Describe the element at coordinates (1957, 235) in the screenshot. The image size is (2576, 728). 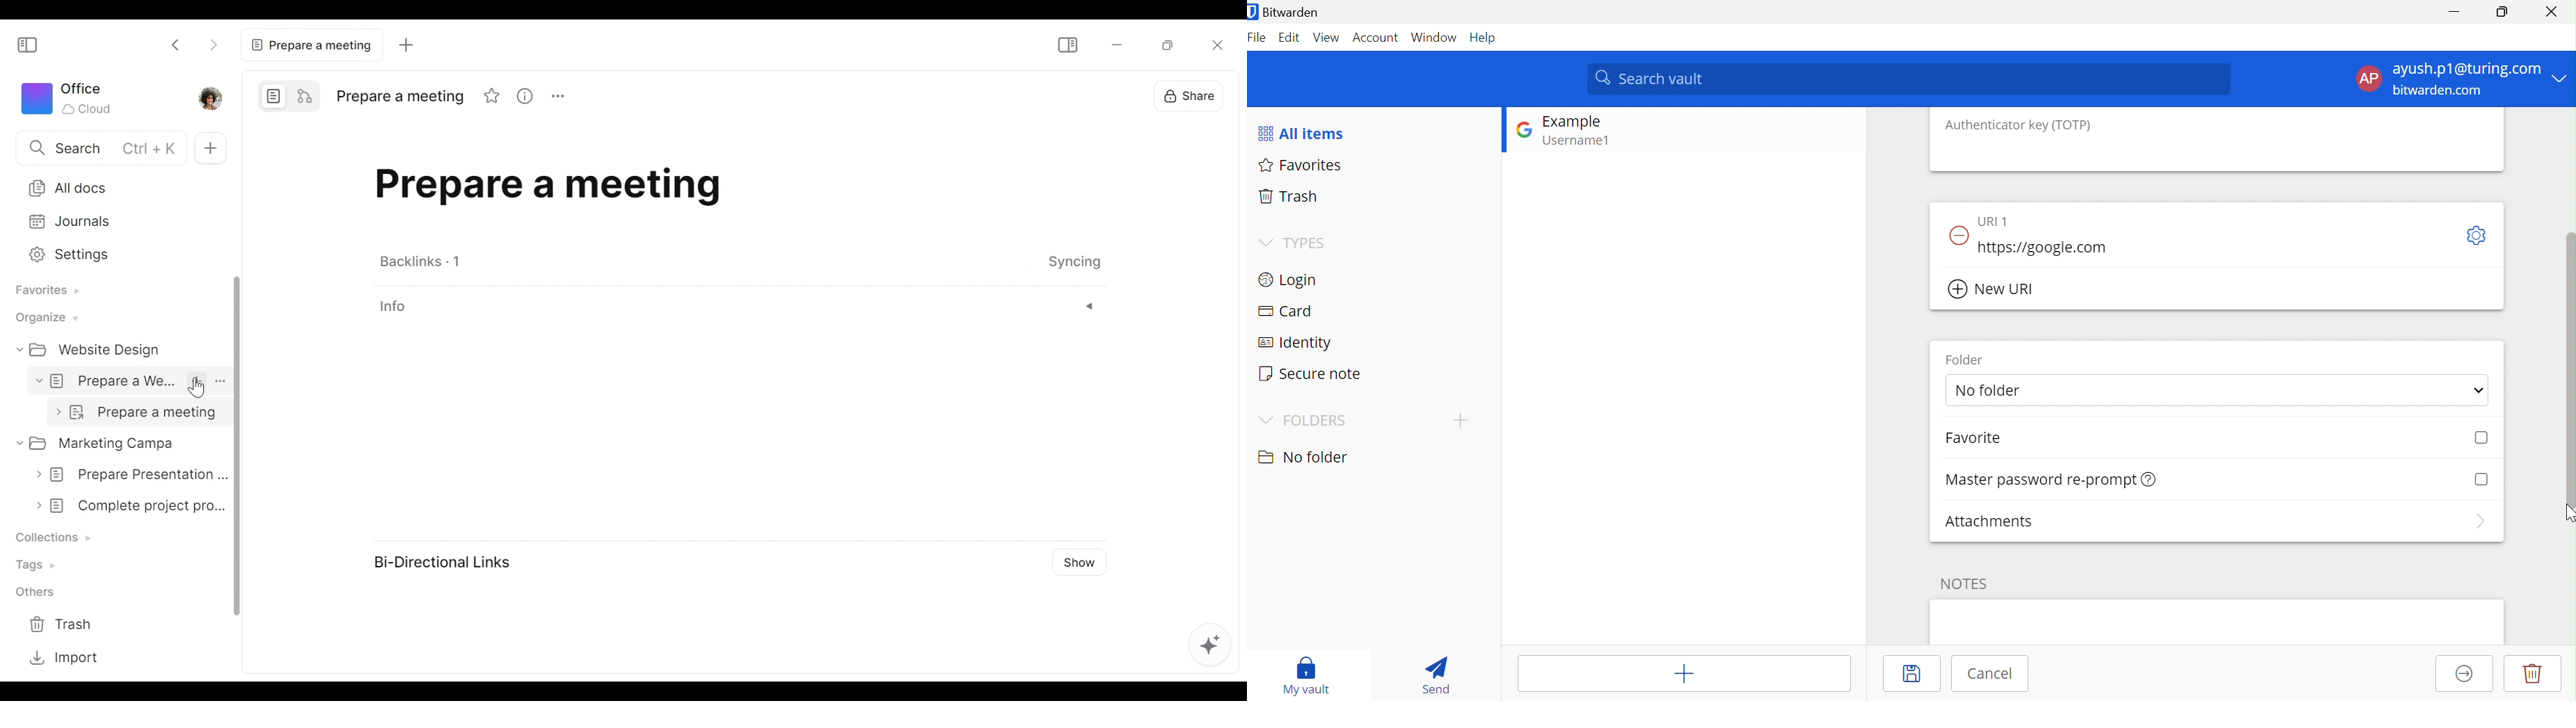
I see `Remove` at that location.